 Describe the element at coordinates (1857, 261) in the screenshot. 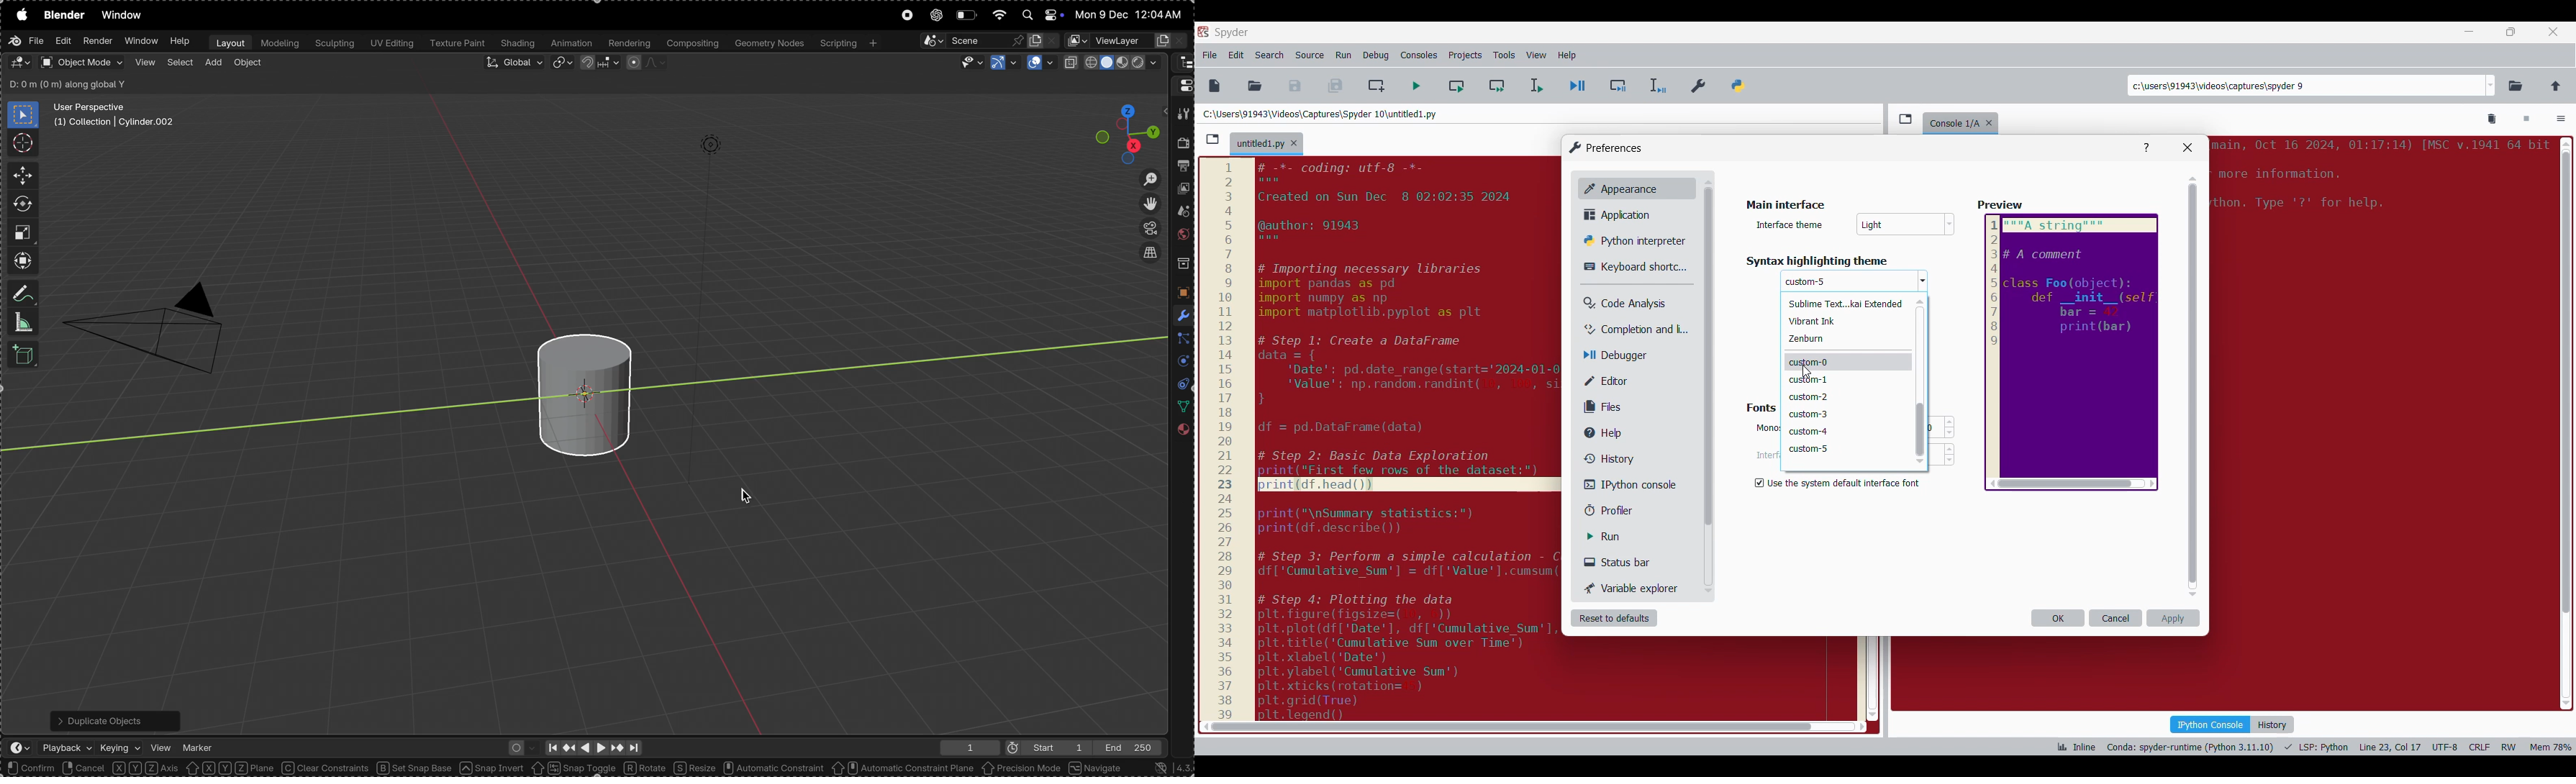

I see `Respective section title` at that location.